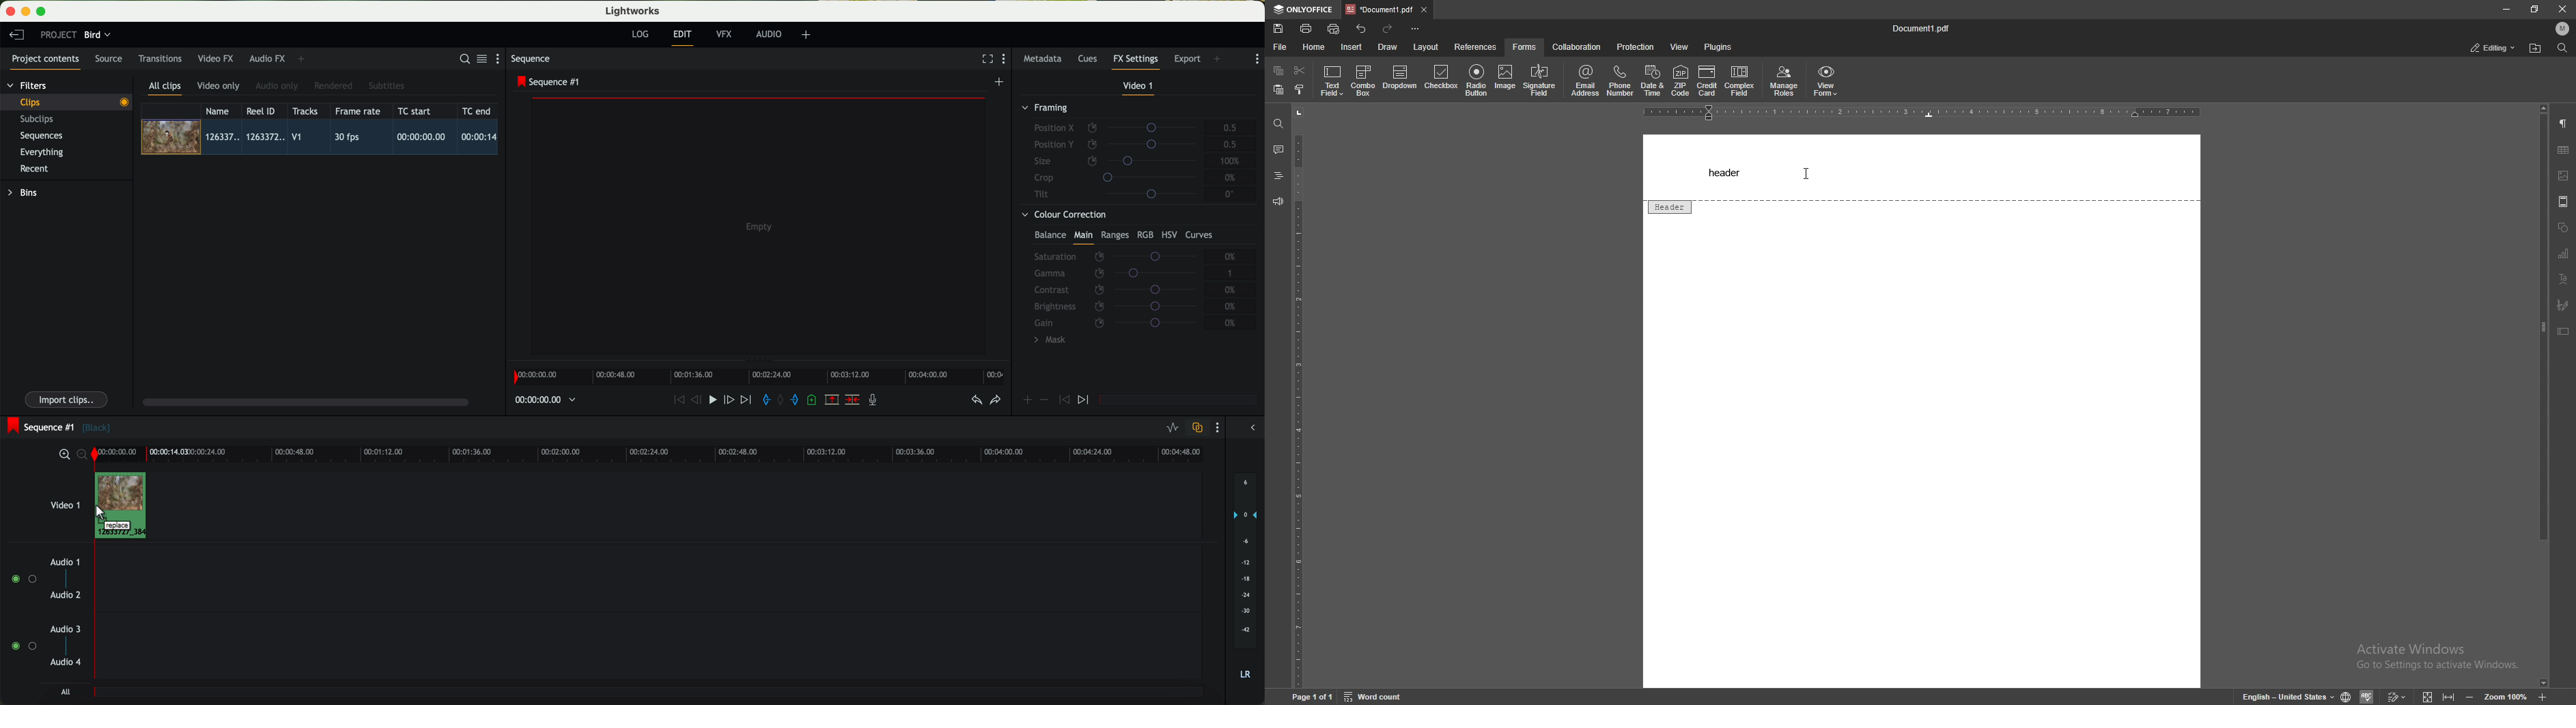 Image resolution: width=2576 pixels, height=728 pixels. What do you see at coordinates (2397, 696) in the screenshot?
I see `track changes` at bounding box center [2397, 696].